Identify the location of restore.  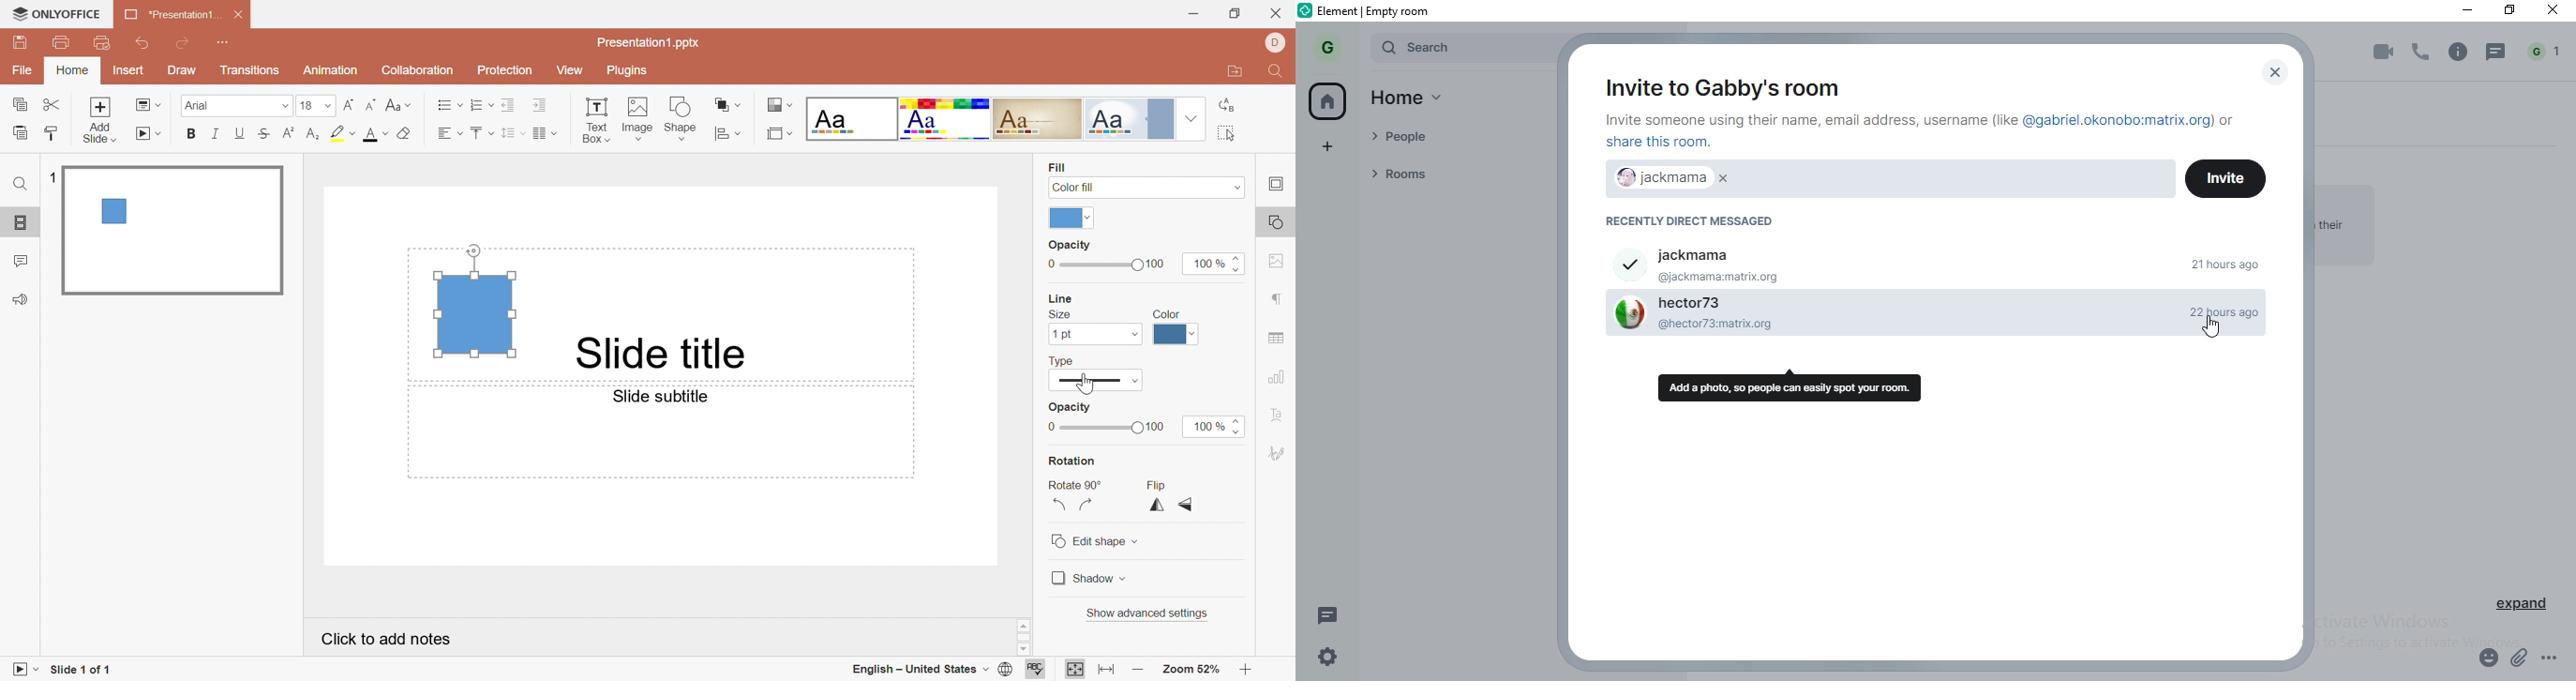
(2509, 12).